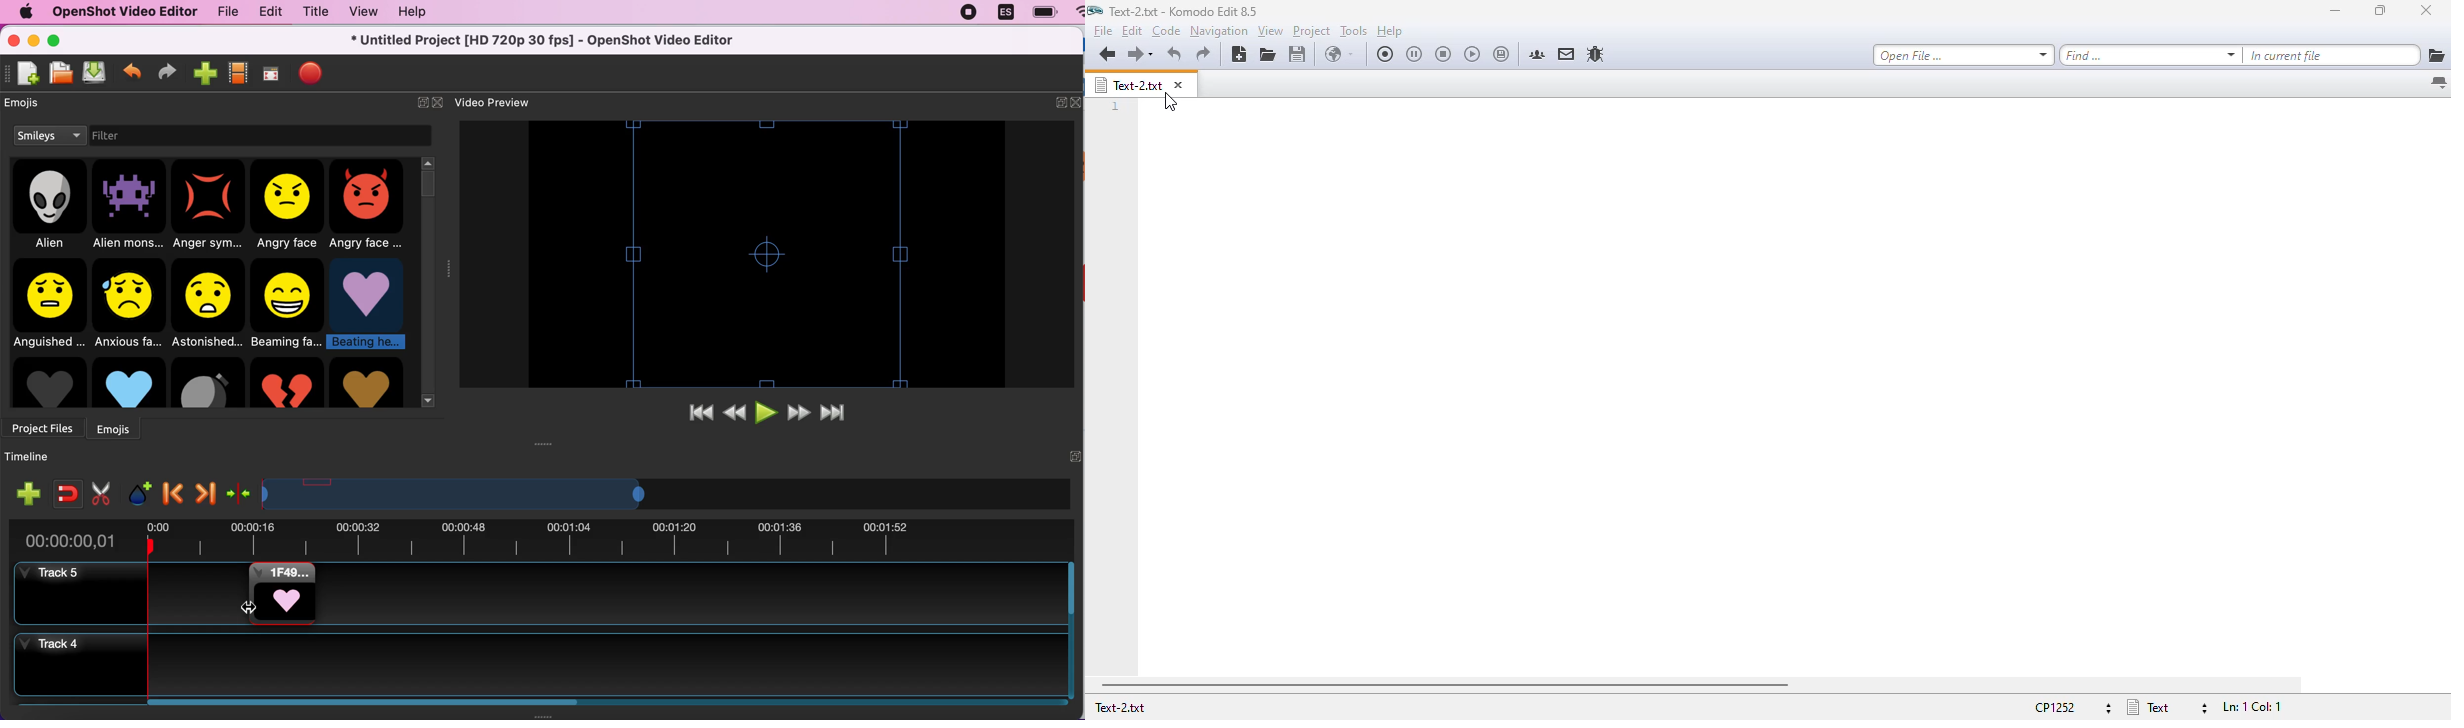 Image resolution: width=2464 pixels, height=728 pixels. I want to click on time duration, so click(540, 540).